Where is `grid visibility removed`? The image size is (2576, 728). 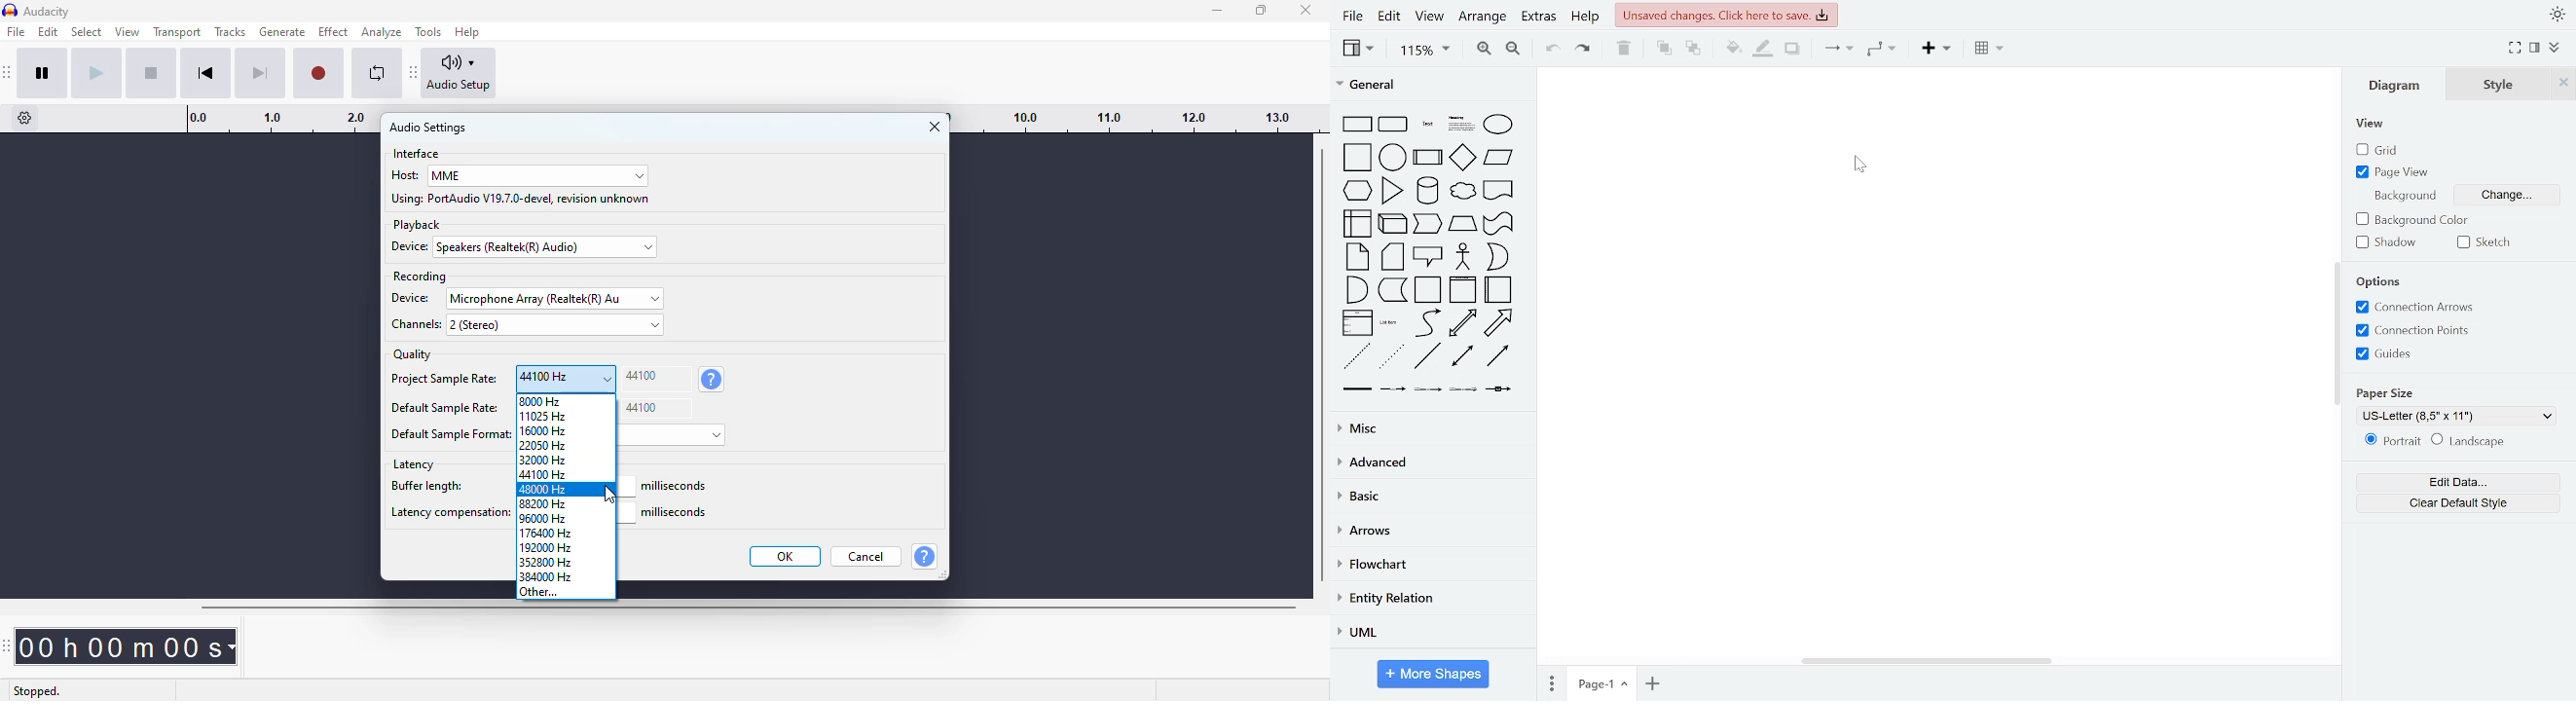 grid visibility removed is located at coordinates (1932, 360).